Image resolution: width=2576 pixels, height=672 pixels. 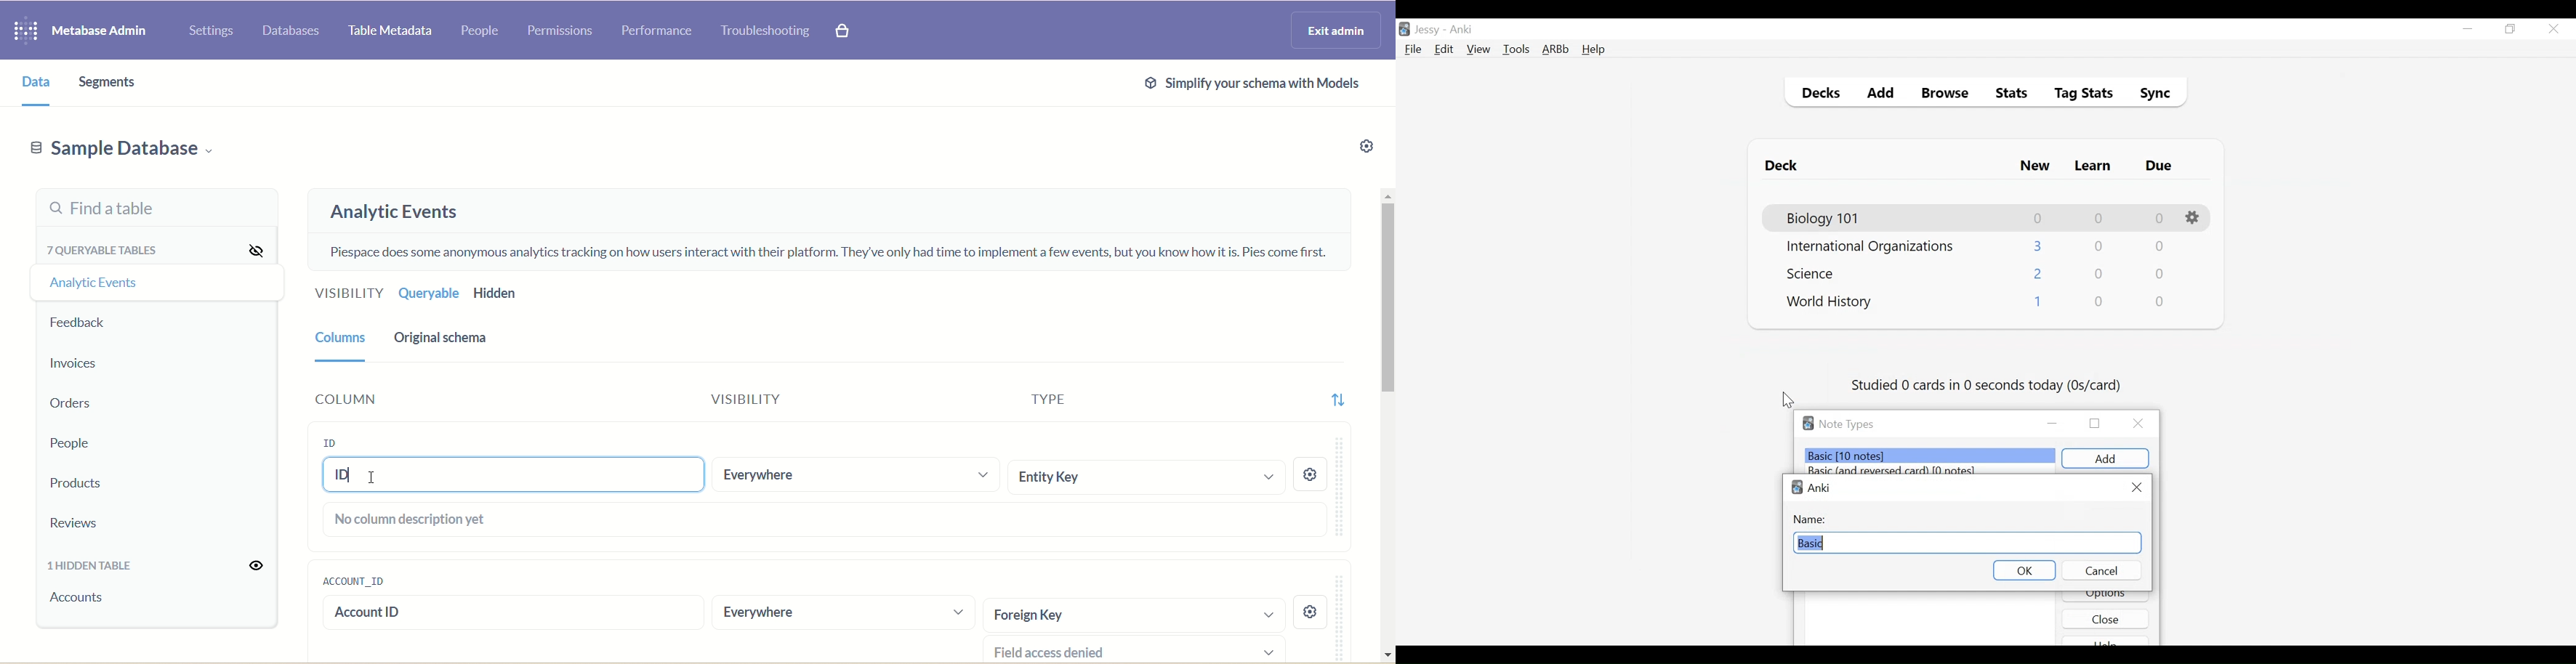 What do you see at coordinates (2136, 488) in the screenshot?
I see `Close` at bounding box center [2136, 488].